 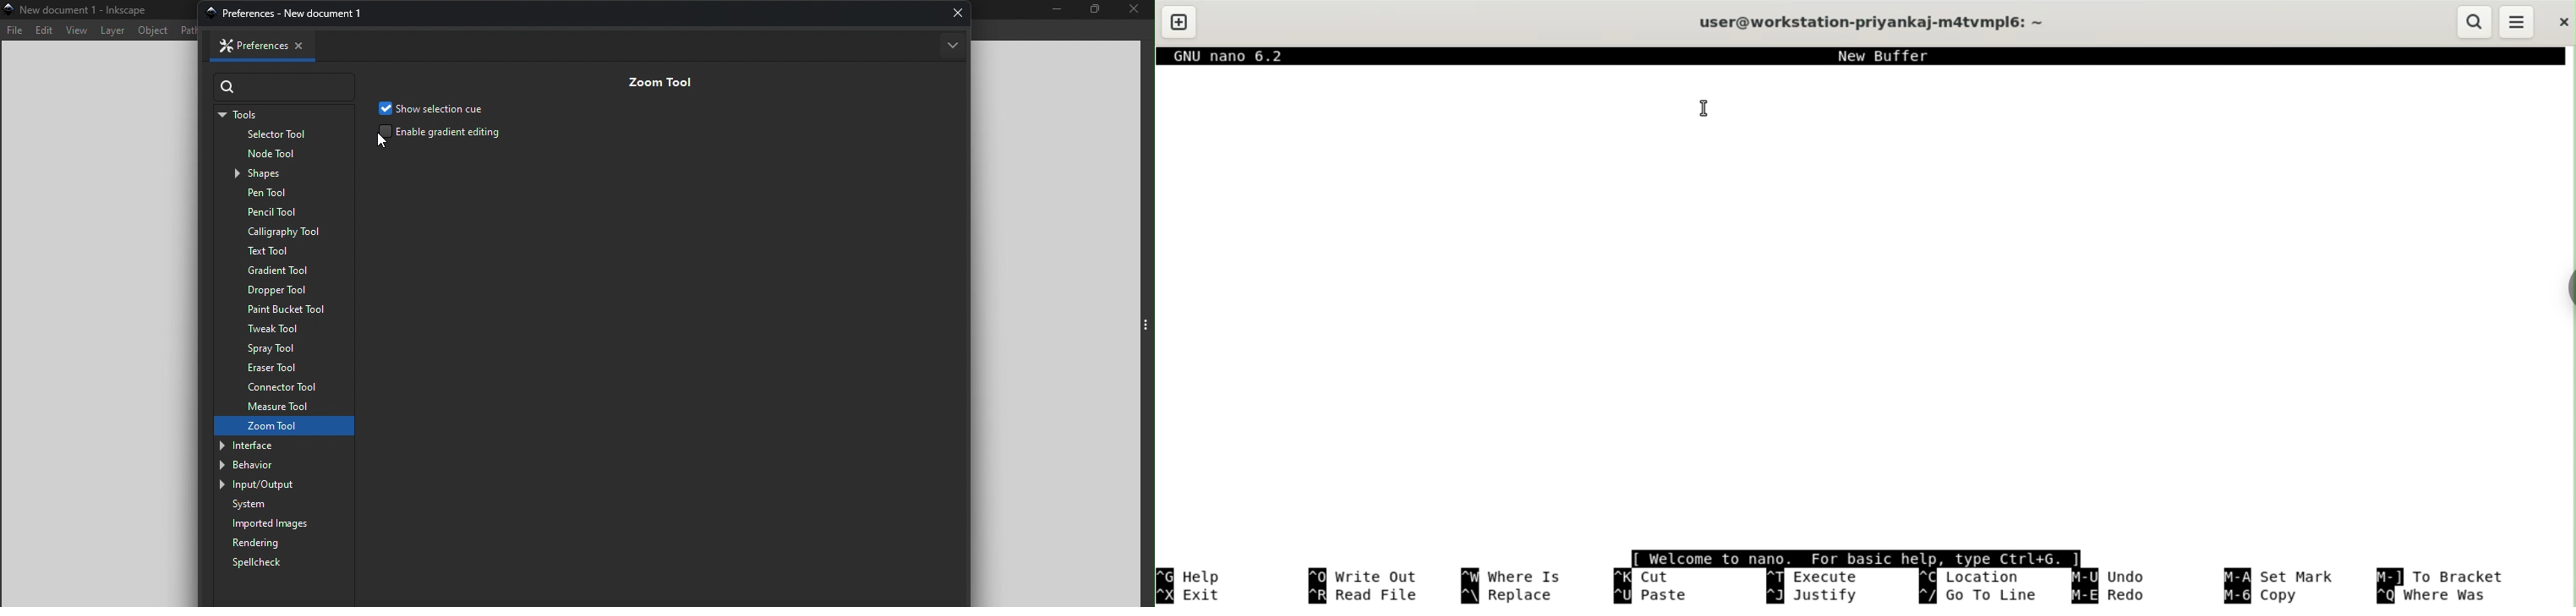 What do you see at coordinates (1648, 576) in the screenshot?
I see `cut` at bounding box center [1648, 576].